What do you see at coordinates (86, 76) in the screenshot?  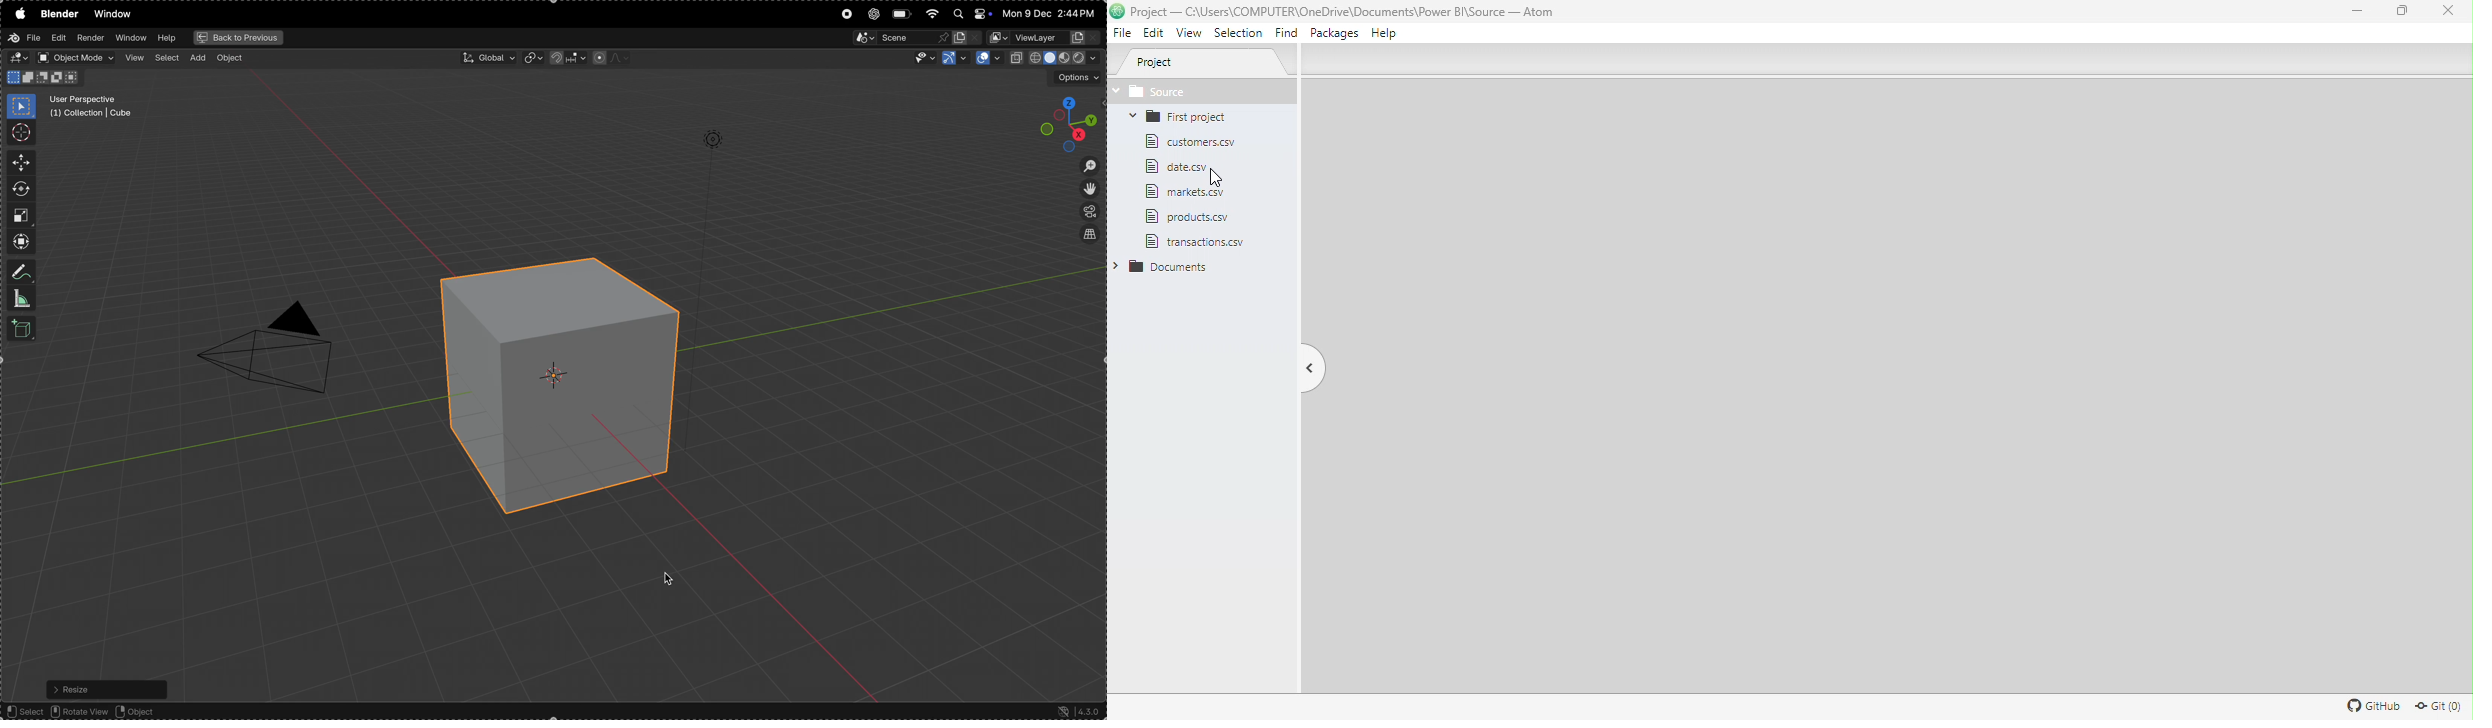 I see `Scale X Y Z` at bounding box center [86, 76].